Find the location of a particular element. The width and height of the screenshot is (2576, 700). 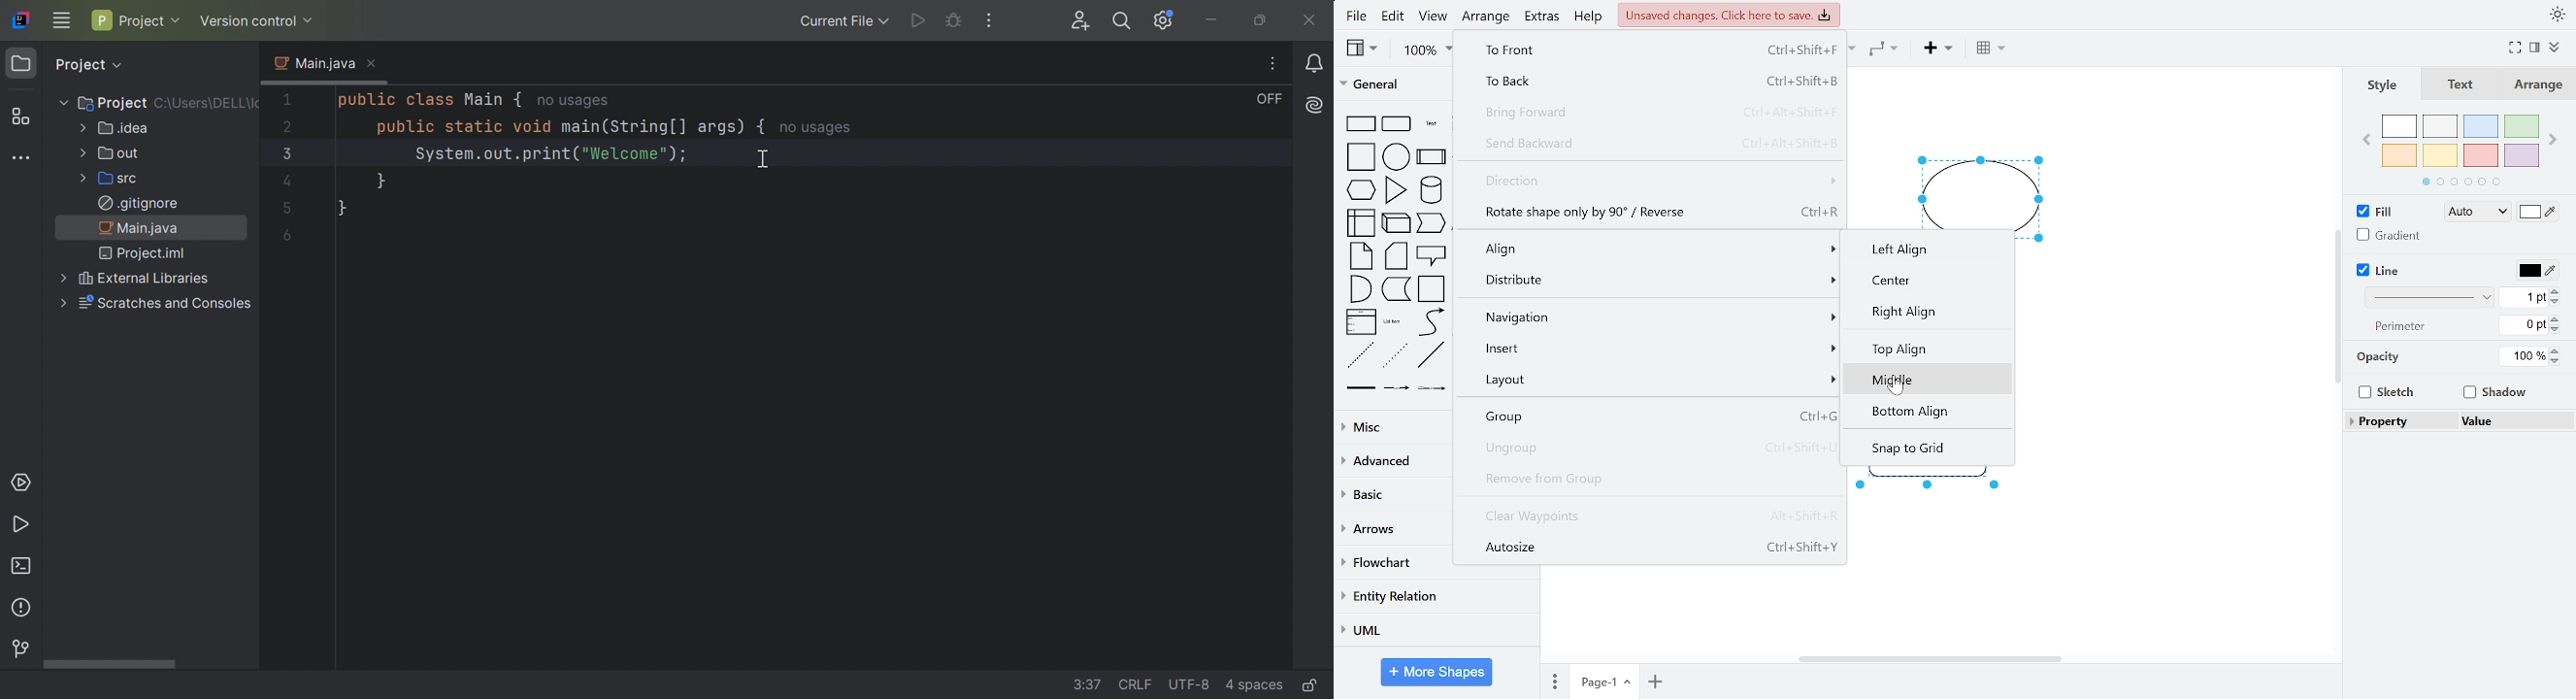

decrease opacity is located at coordinates (2556, 361).